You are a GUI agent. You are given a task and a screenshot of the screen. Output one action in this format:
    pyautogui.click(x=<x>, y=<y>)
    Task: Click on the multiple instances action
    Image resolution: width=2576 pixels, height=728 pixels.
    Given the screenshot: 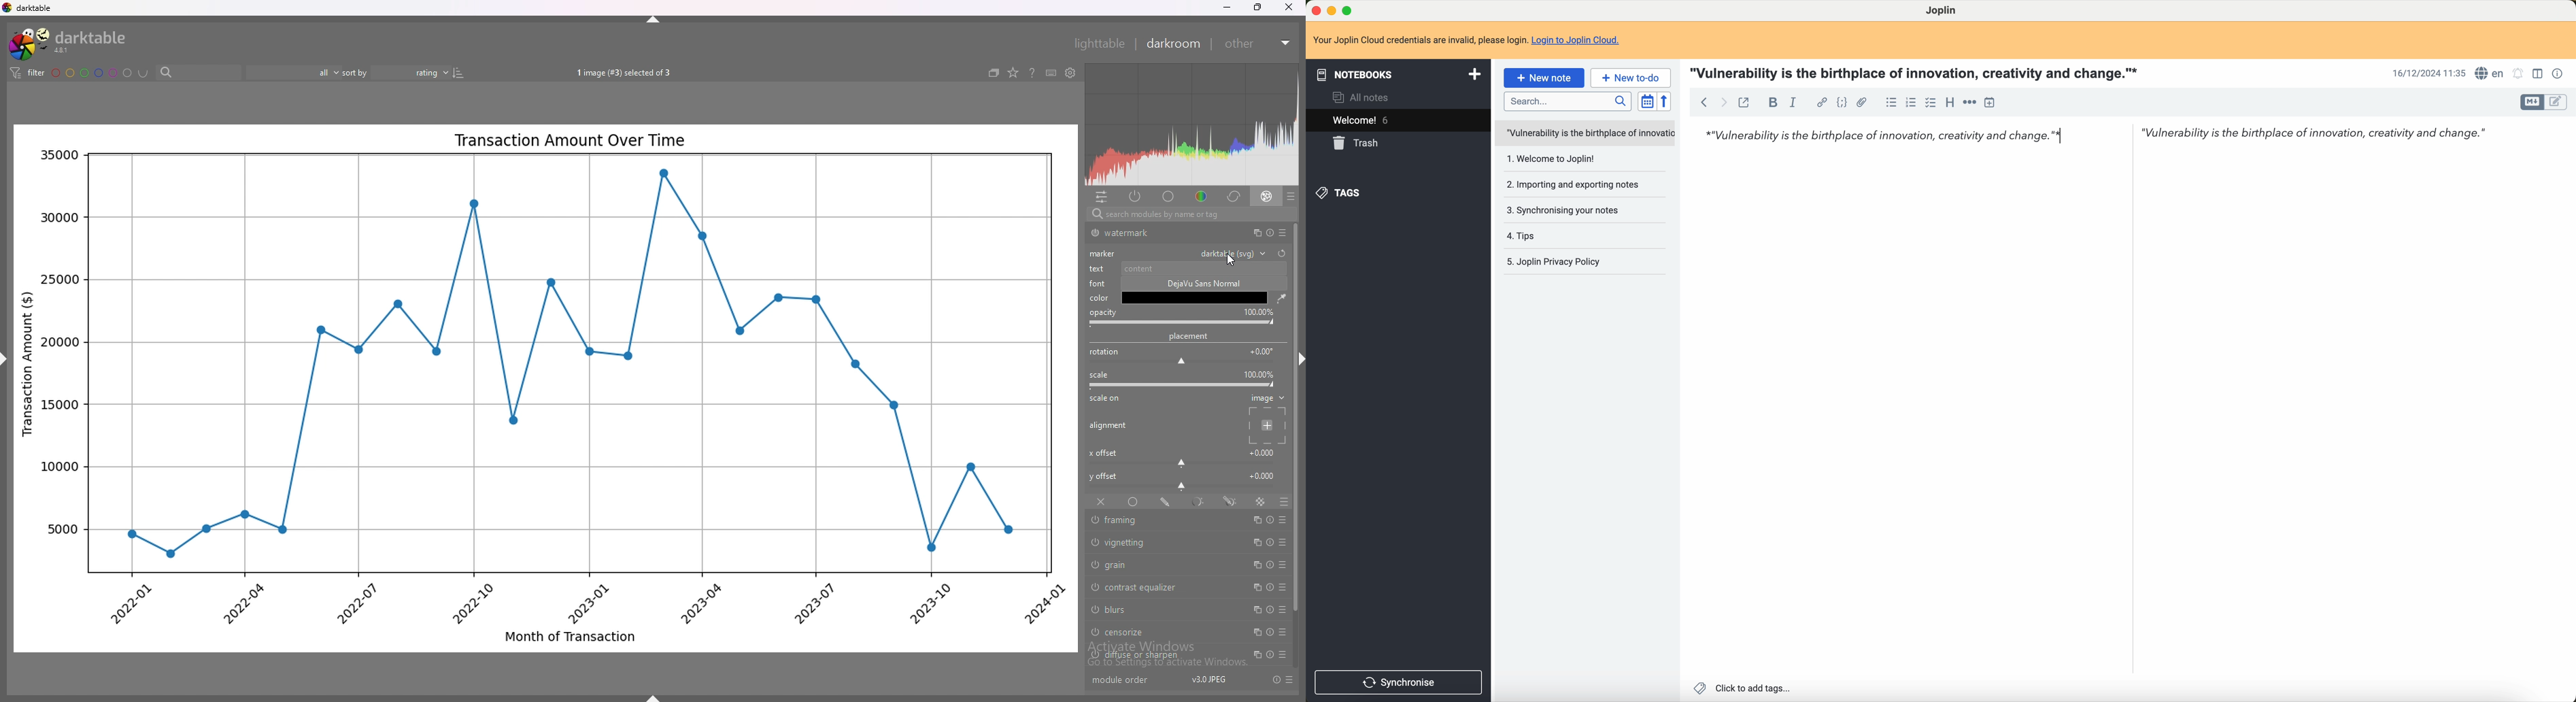 What is the action you would take?
    pyautogui.click(x=1257, y=519)
    